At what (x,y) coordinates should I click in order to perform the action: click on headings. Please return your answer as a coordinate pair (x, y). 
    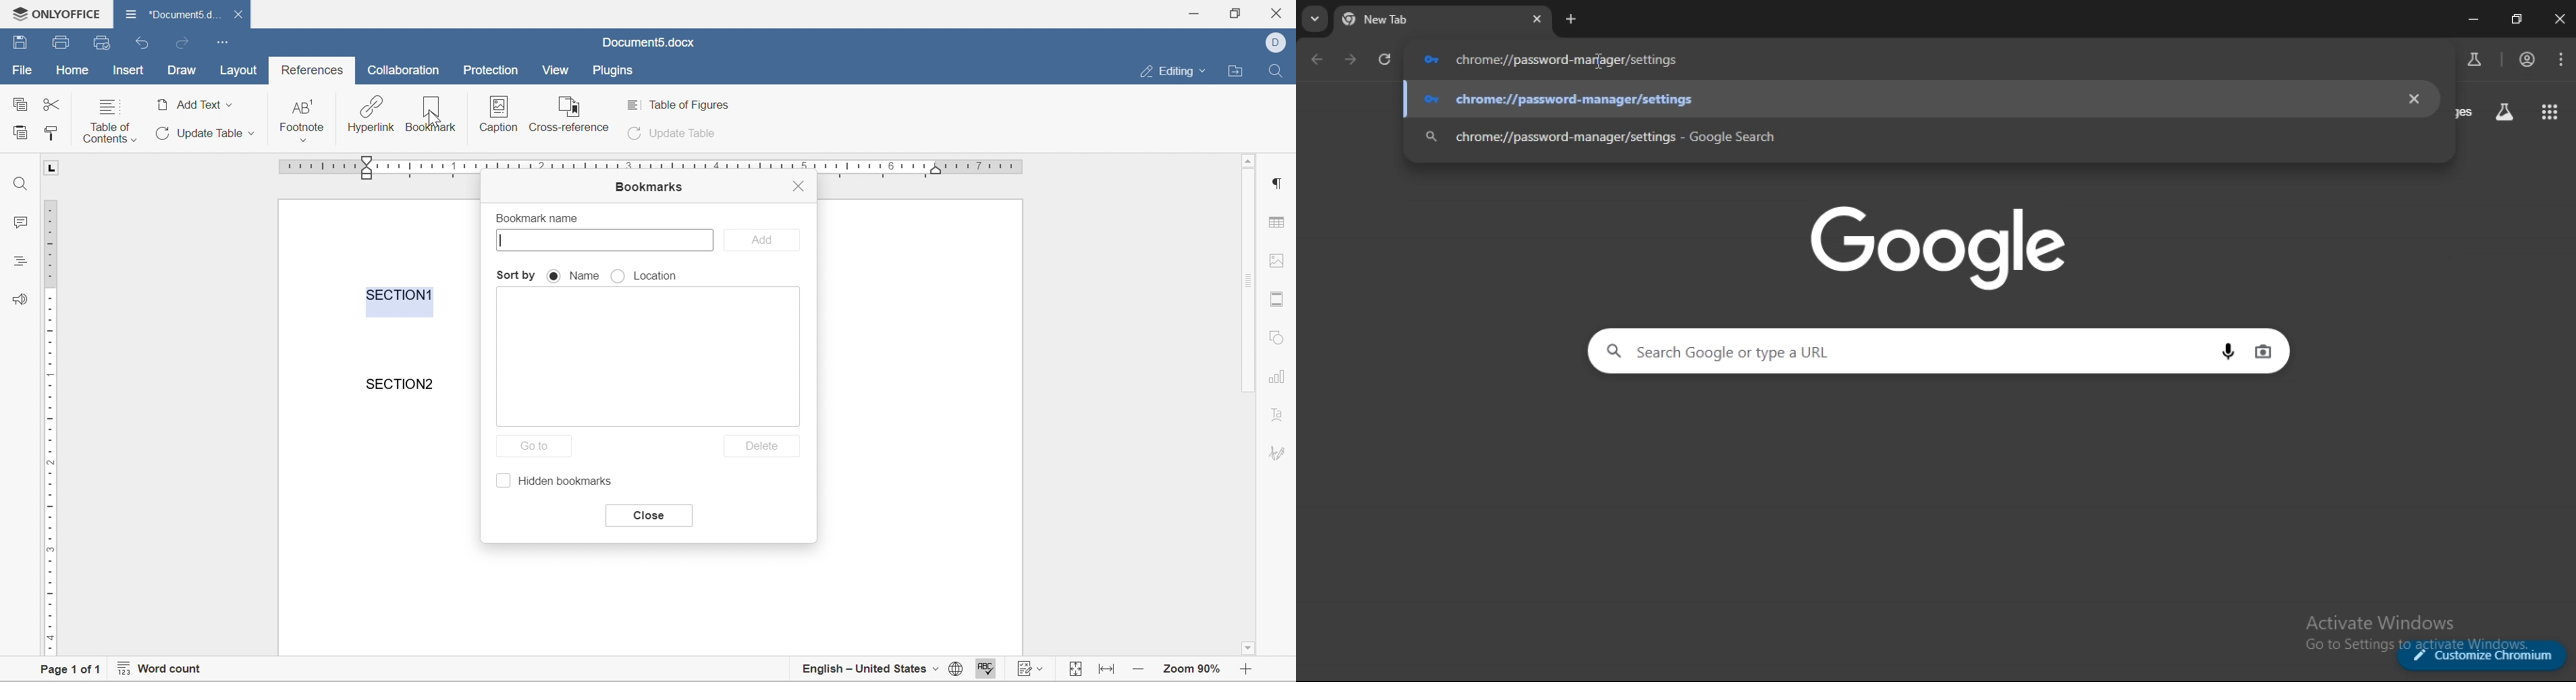
    Looking at the image, I should click on (18, 259).